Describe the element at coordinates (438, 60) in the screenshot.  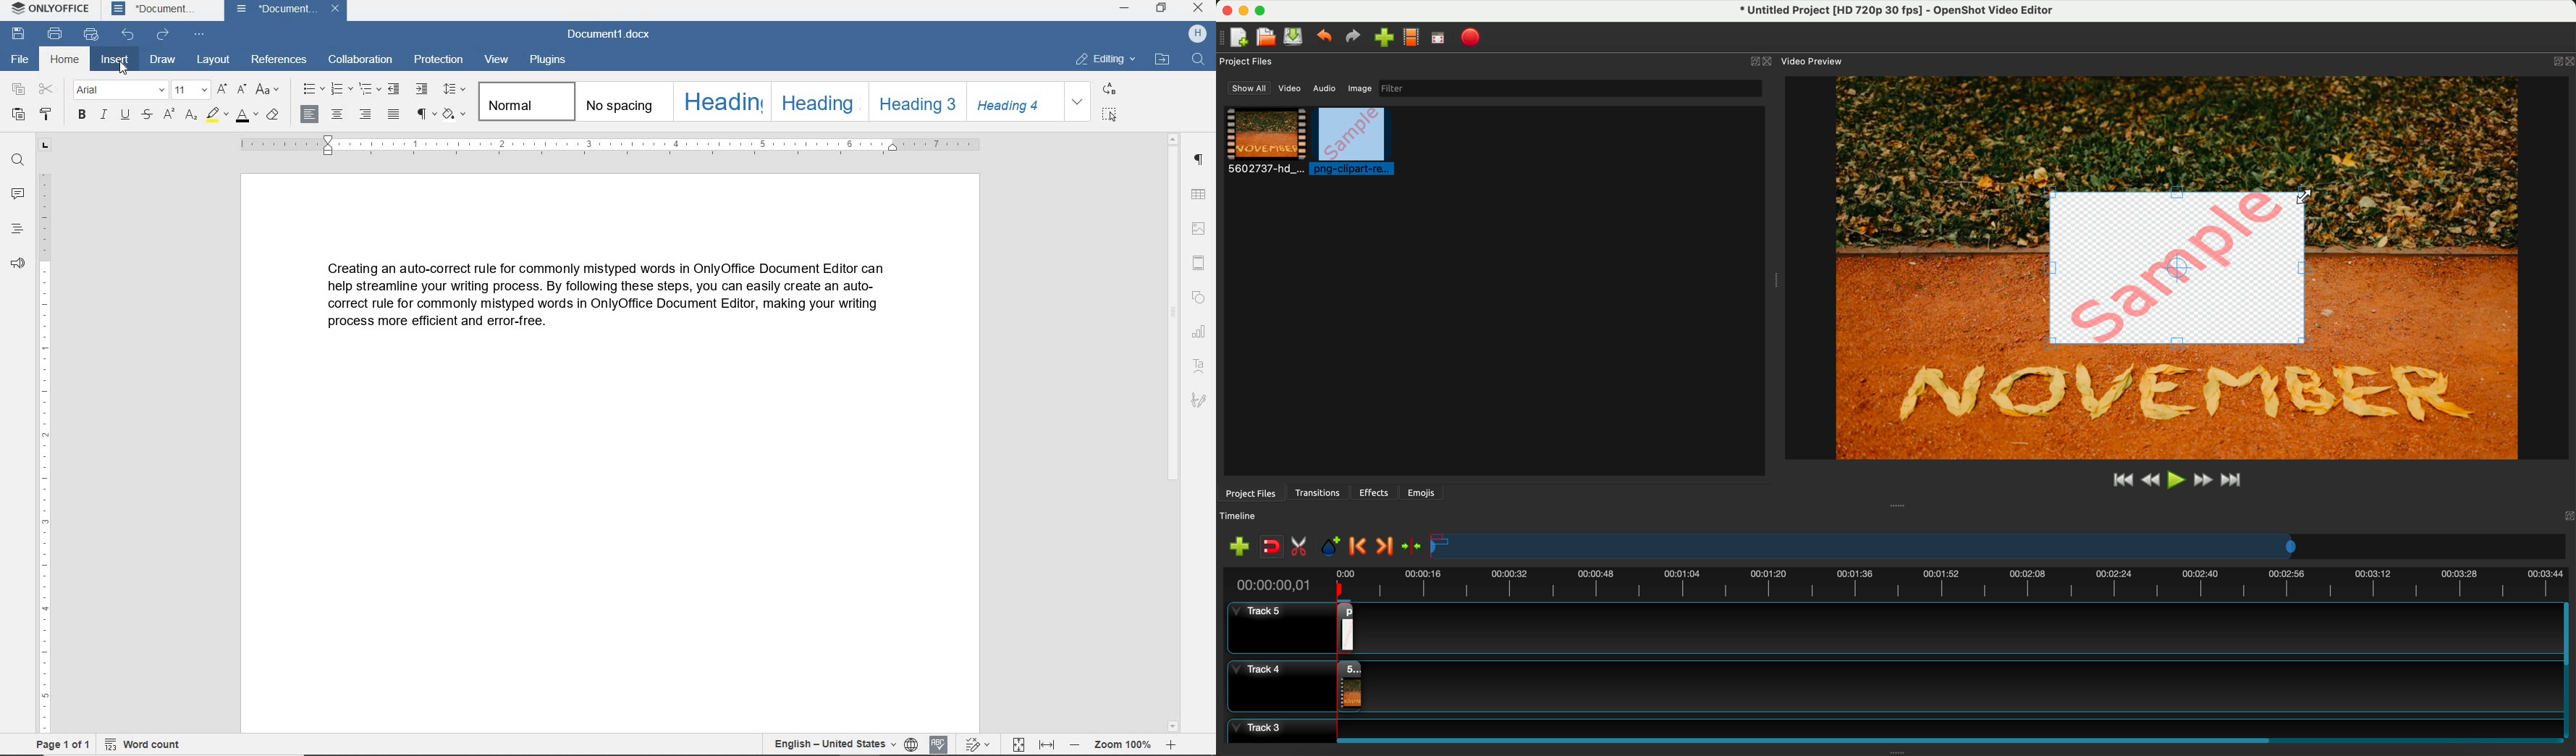
I see `protection` at that location.